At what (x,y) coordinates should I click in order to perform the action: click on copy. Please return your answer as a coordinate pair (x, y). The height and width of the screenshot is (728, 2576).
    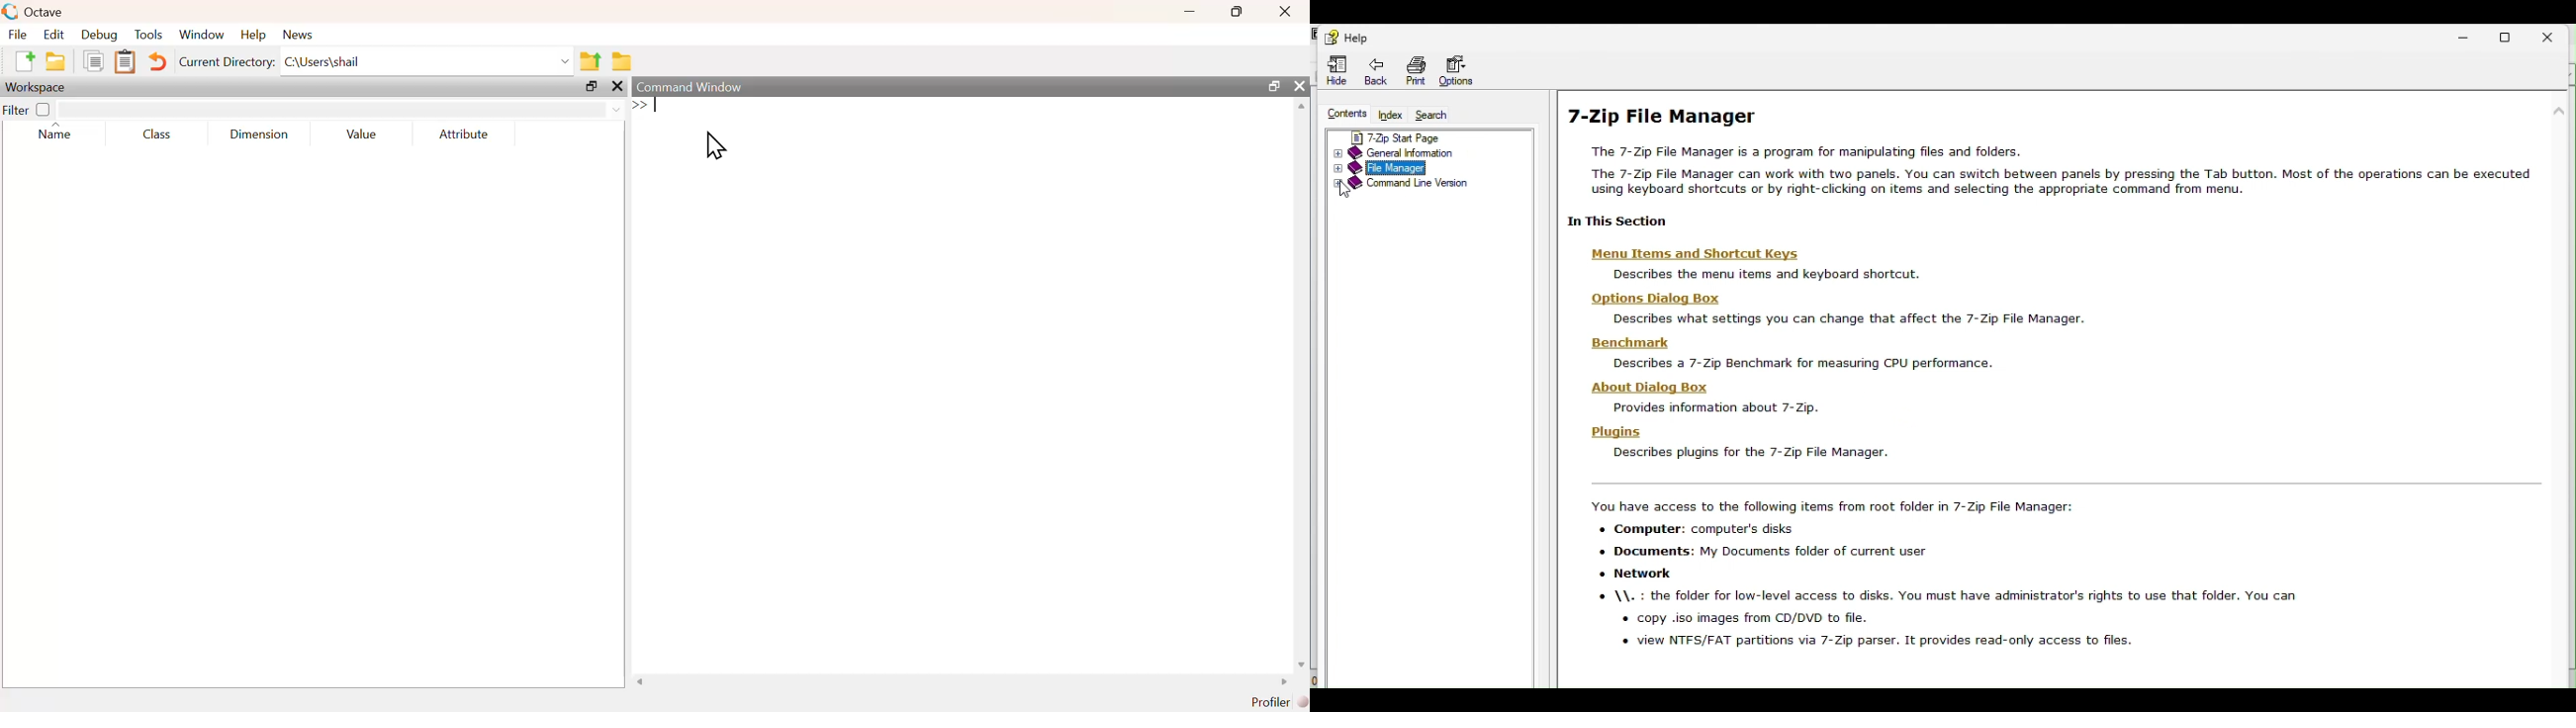
    Looking at the image, I should click on (92, 63).